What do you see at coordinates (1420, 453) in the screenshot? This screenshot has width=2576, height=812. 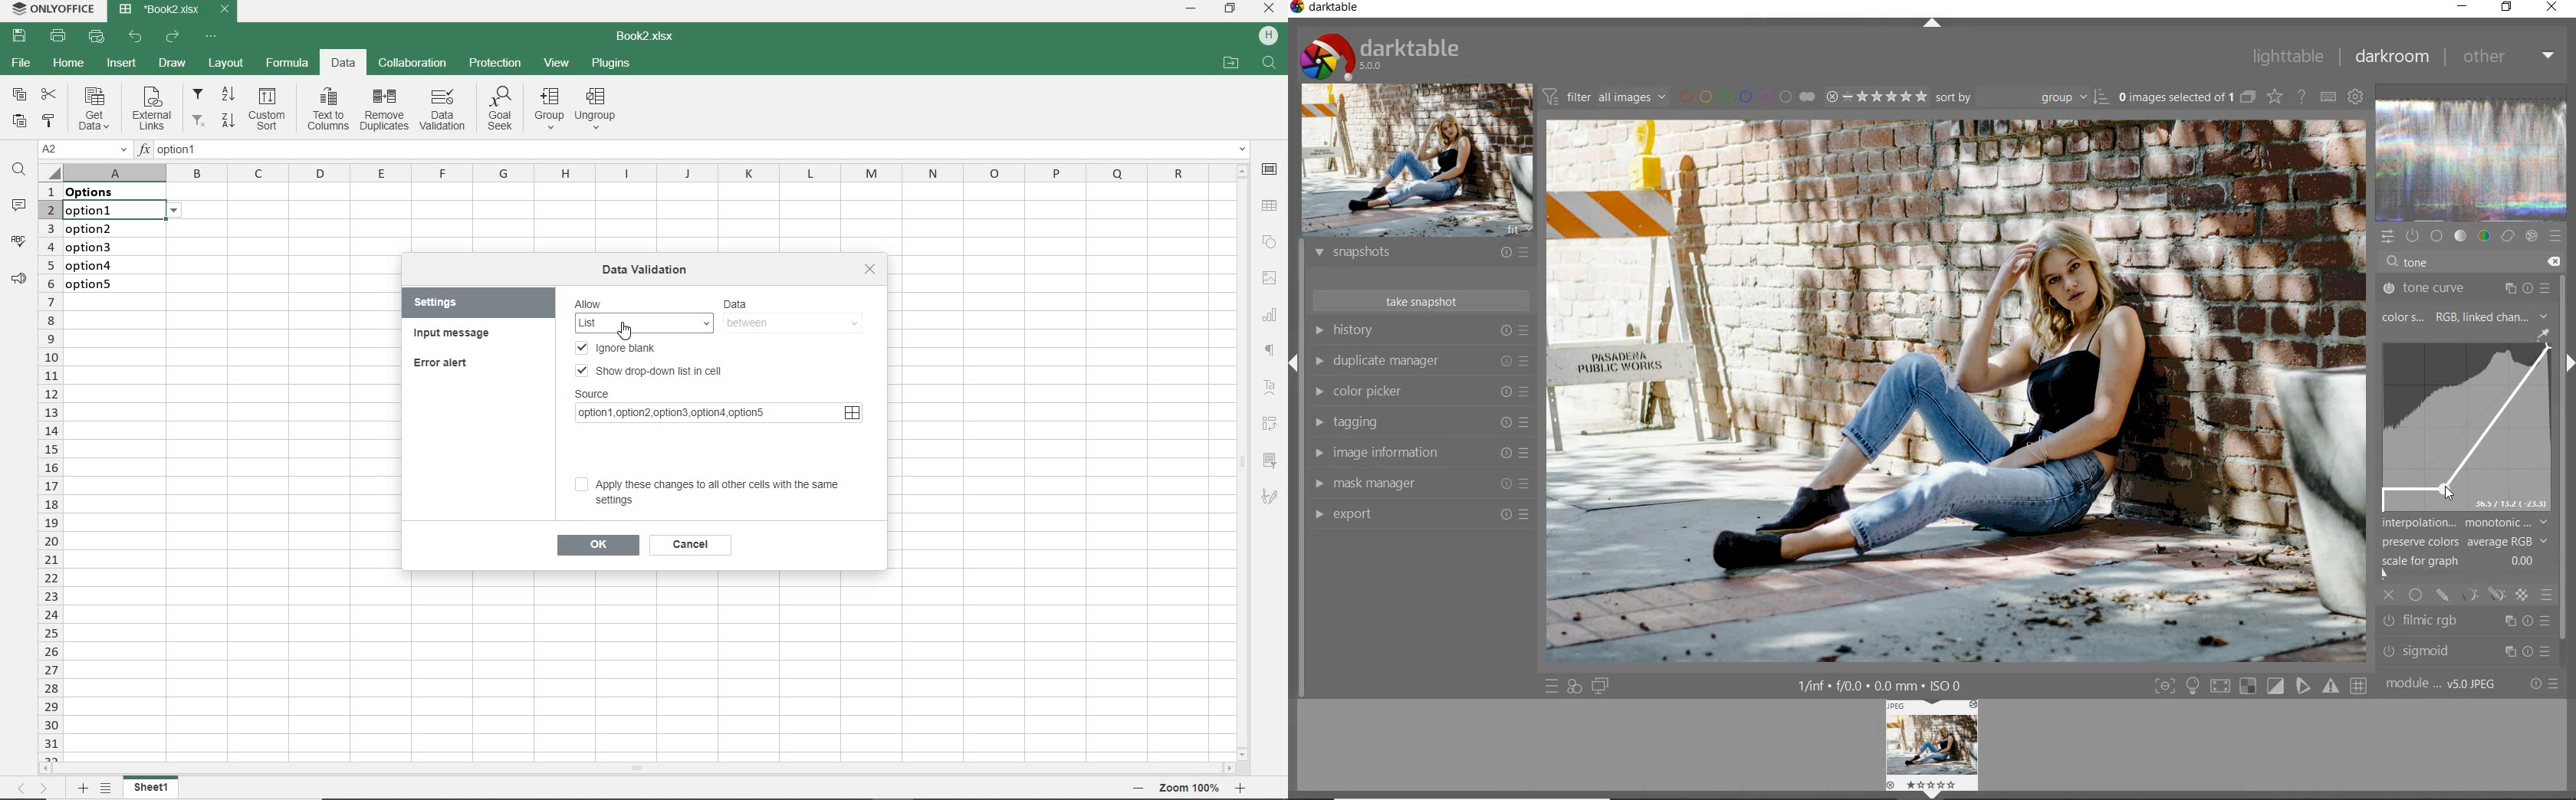 I see `image information` at bounding box center [1420, 453].